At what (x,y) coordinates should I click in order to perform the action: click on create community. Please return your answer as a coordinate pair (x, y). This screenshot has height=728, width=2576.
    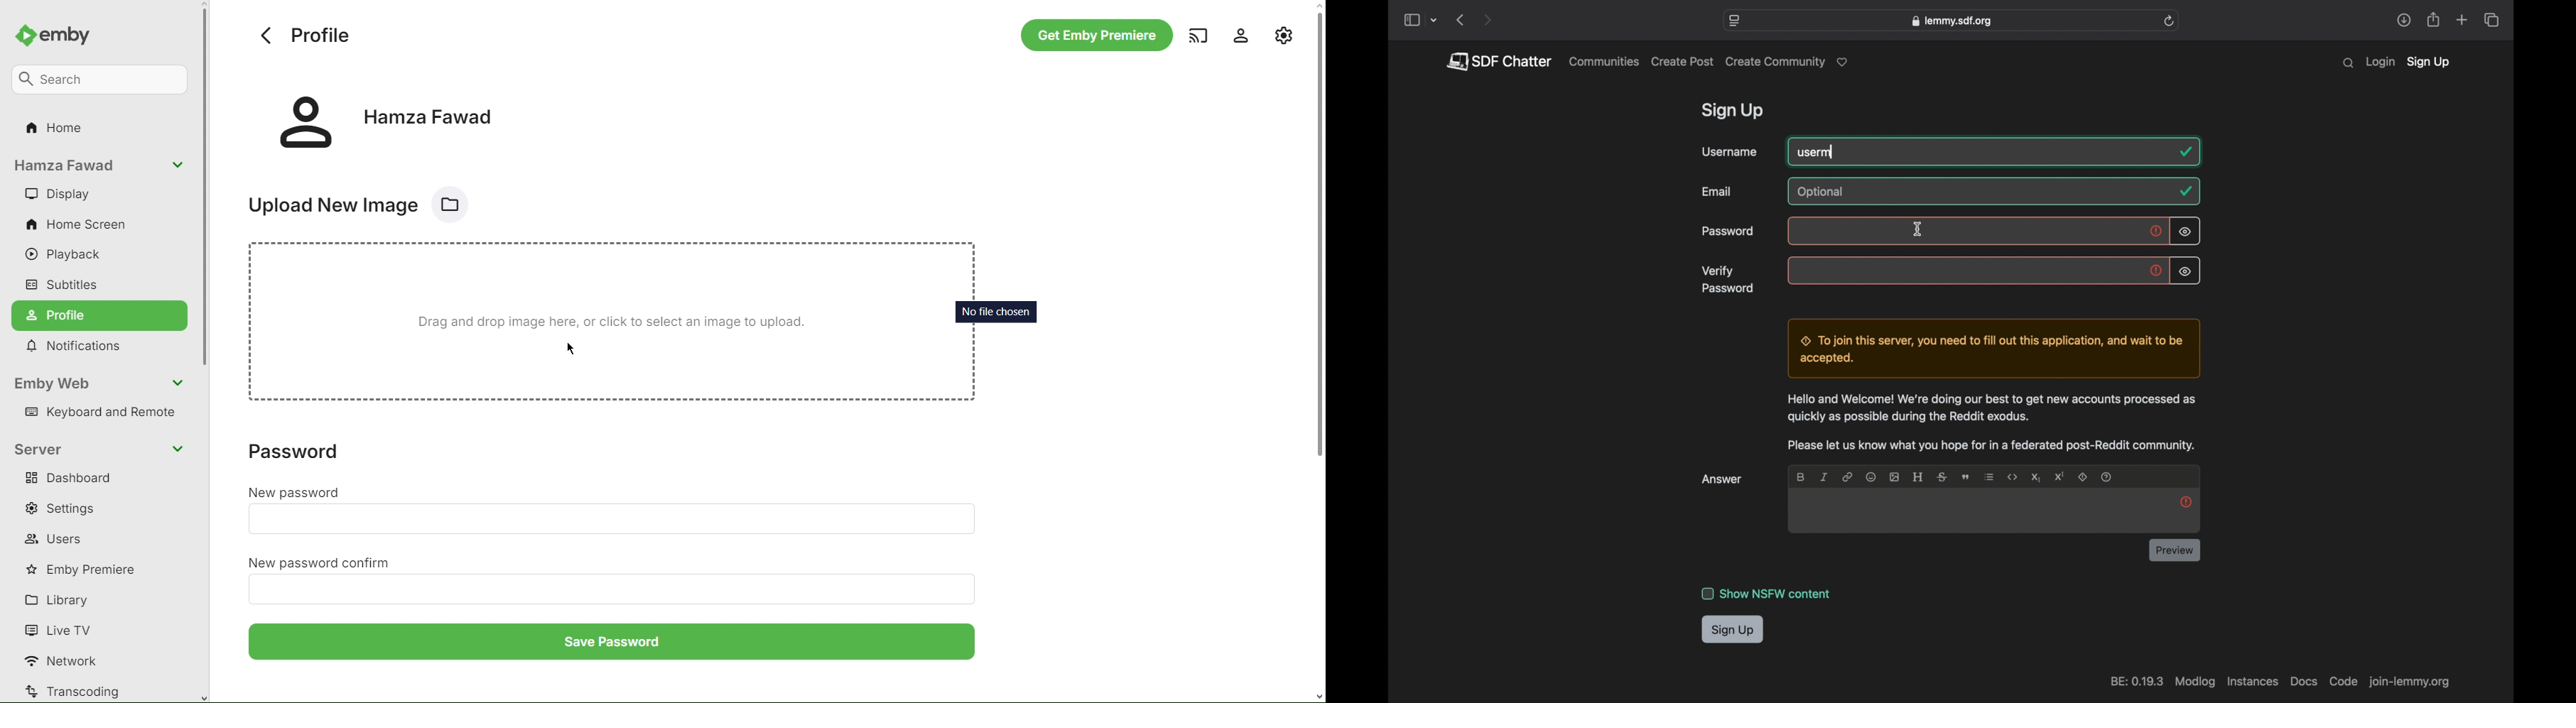
    Looking at the image, I should click on (1789, 62).